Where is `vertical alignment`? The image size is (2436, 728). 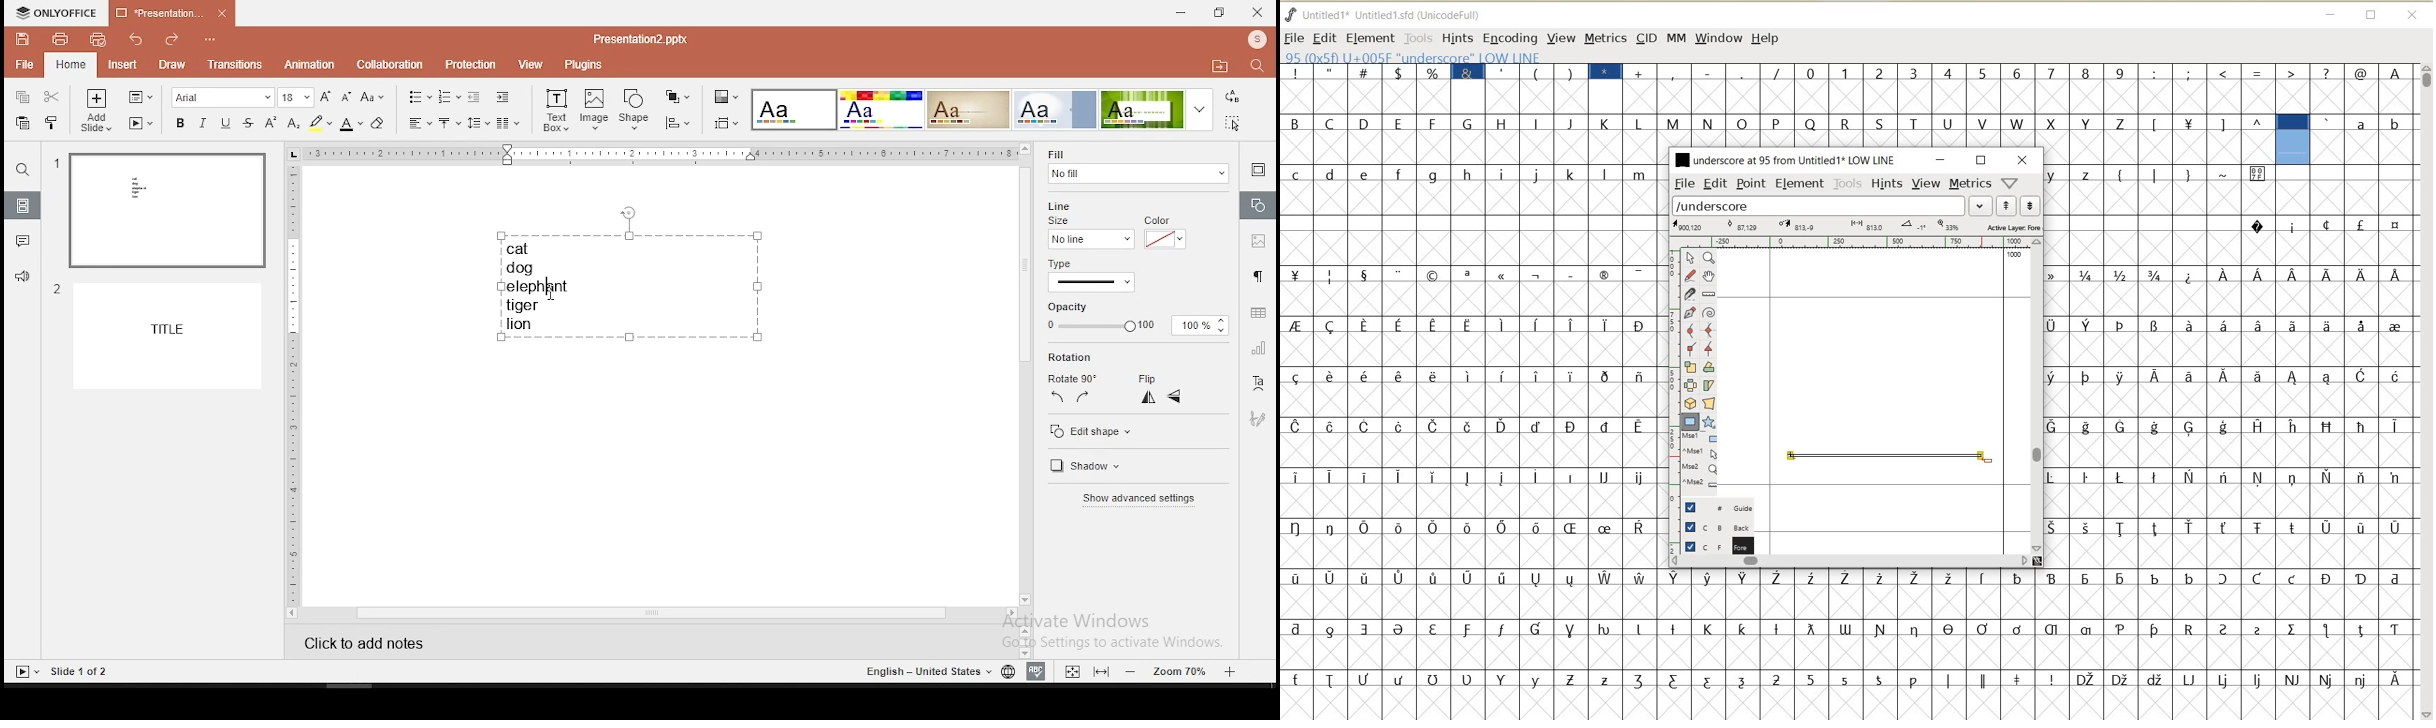 vertical alignment is located at coordinates (449, 122).